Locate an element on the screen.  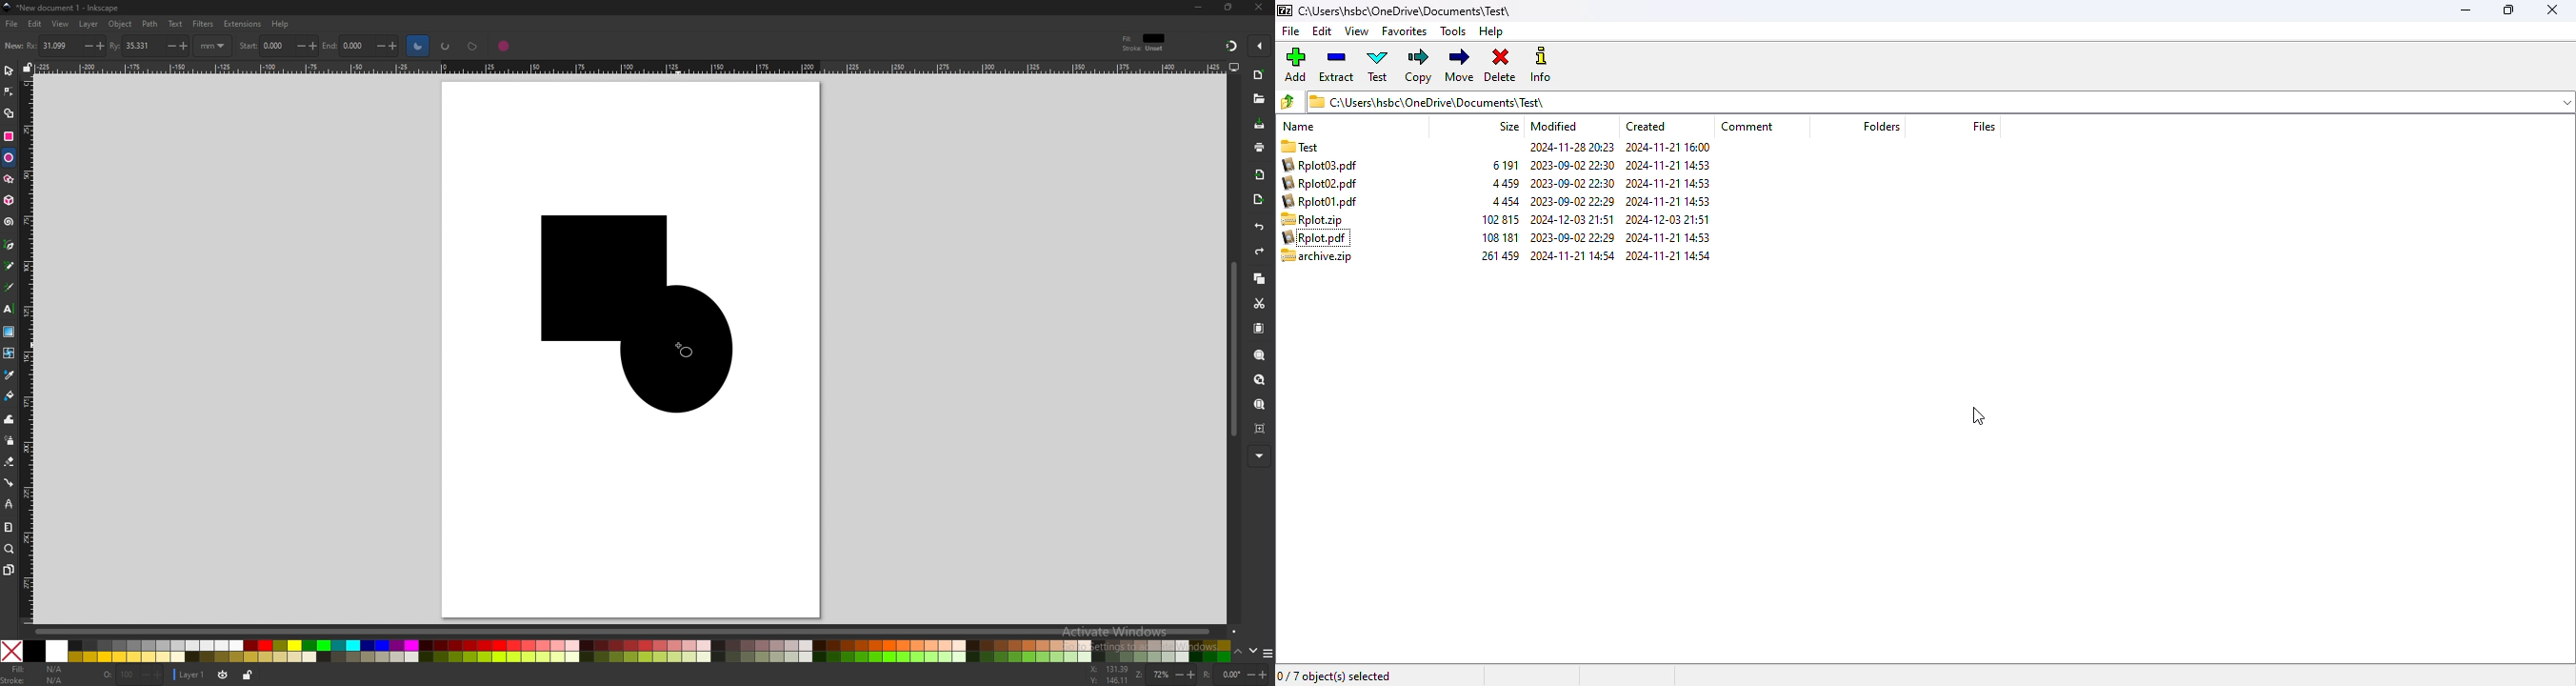
file is located at coordinates (1289, 31).